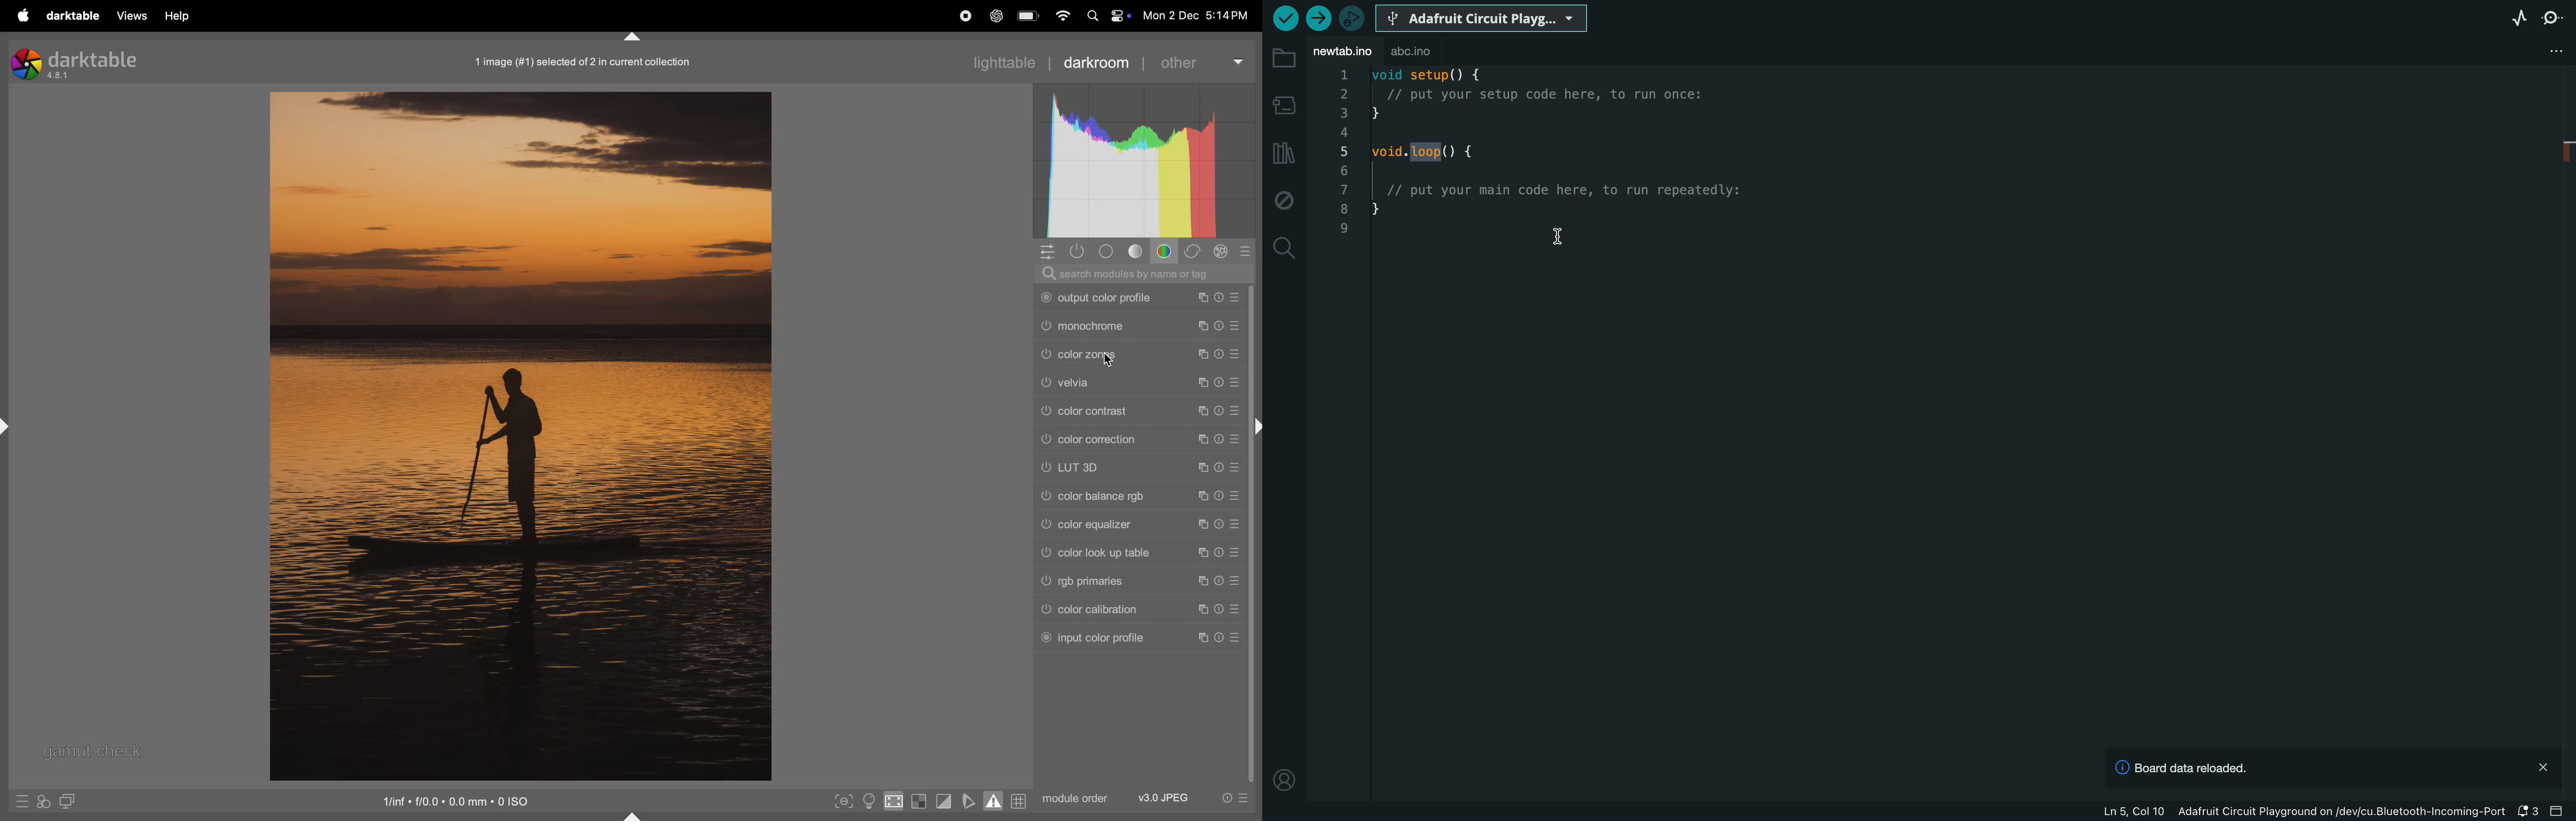  Describe the element at coordinates (1102, 298) in the screenshot. I see `output color profile` at that location.